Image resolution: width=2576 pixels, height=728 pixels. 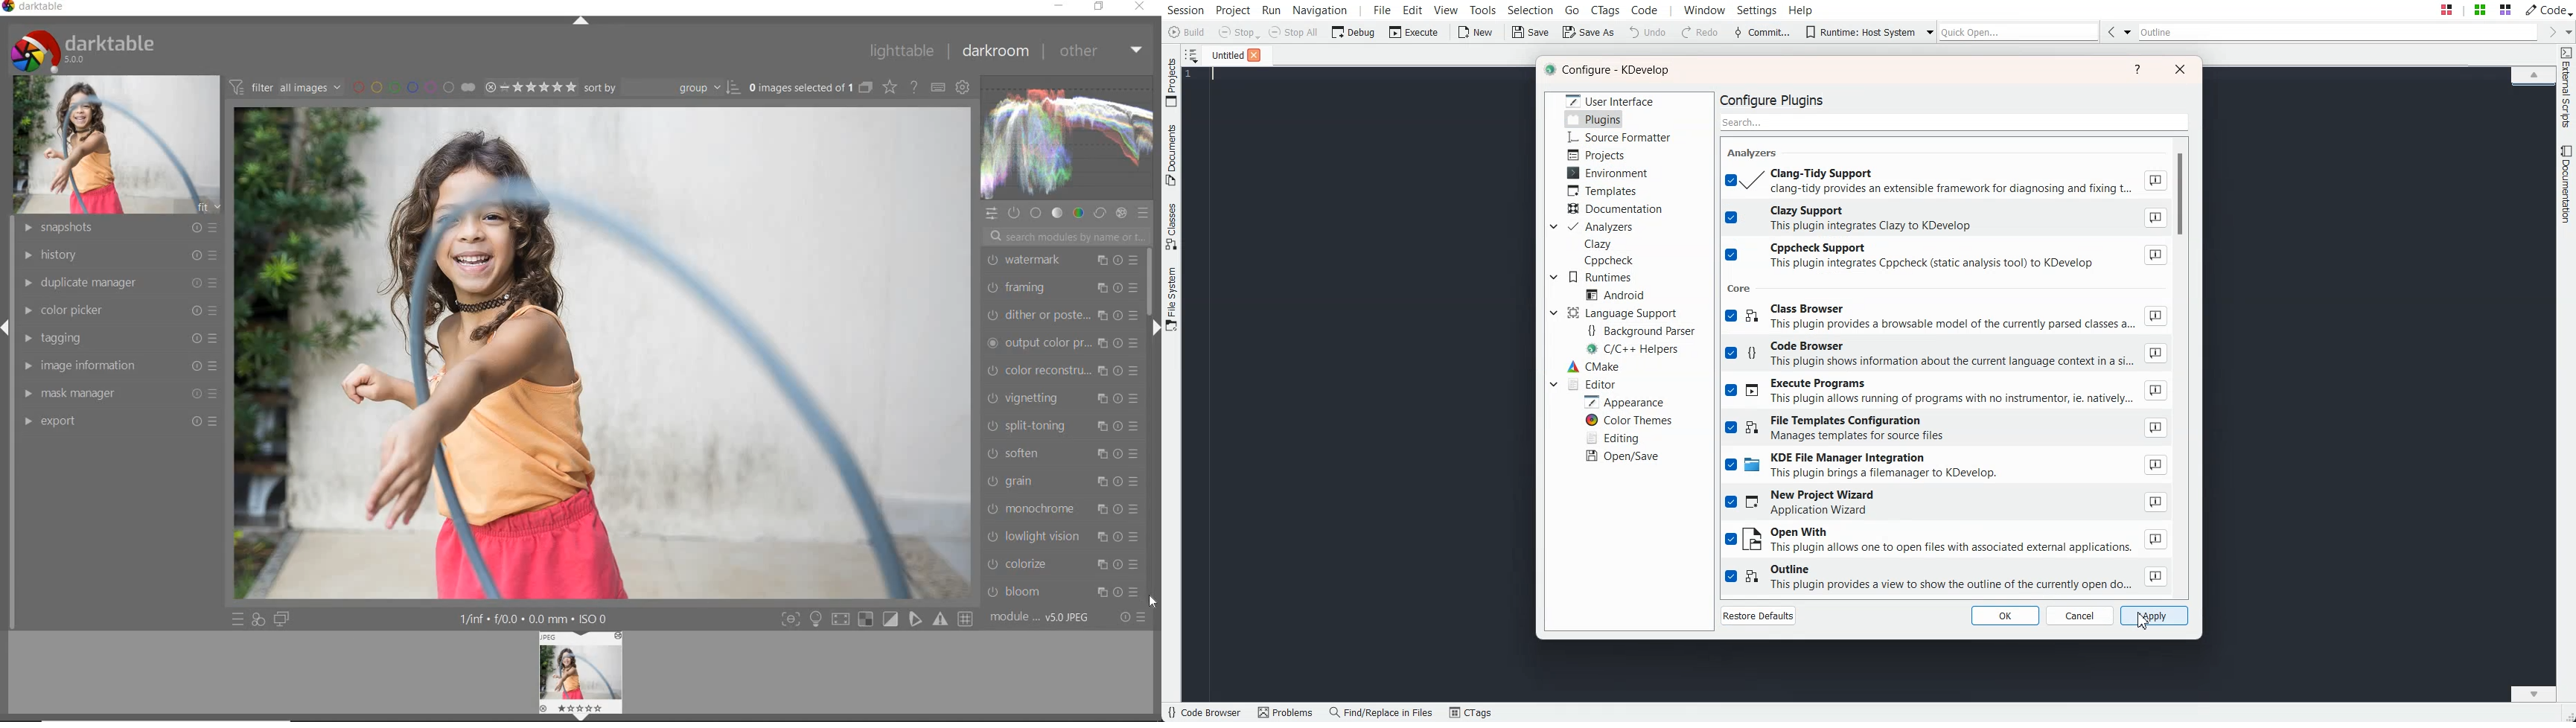 What do you see at coordinates (1100, 212) in the screenshot?
I see `correct` at bounding box center [1100, 212].